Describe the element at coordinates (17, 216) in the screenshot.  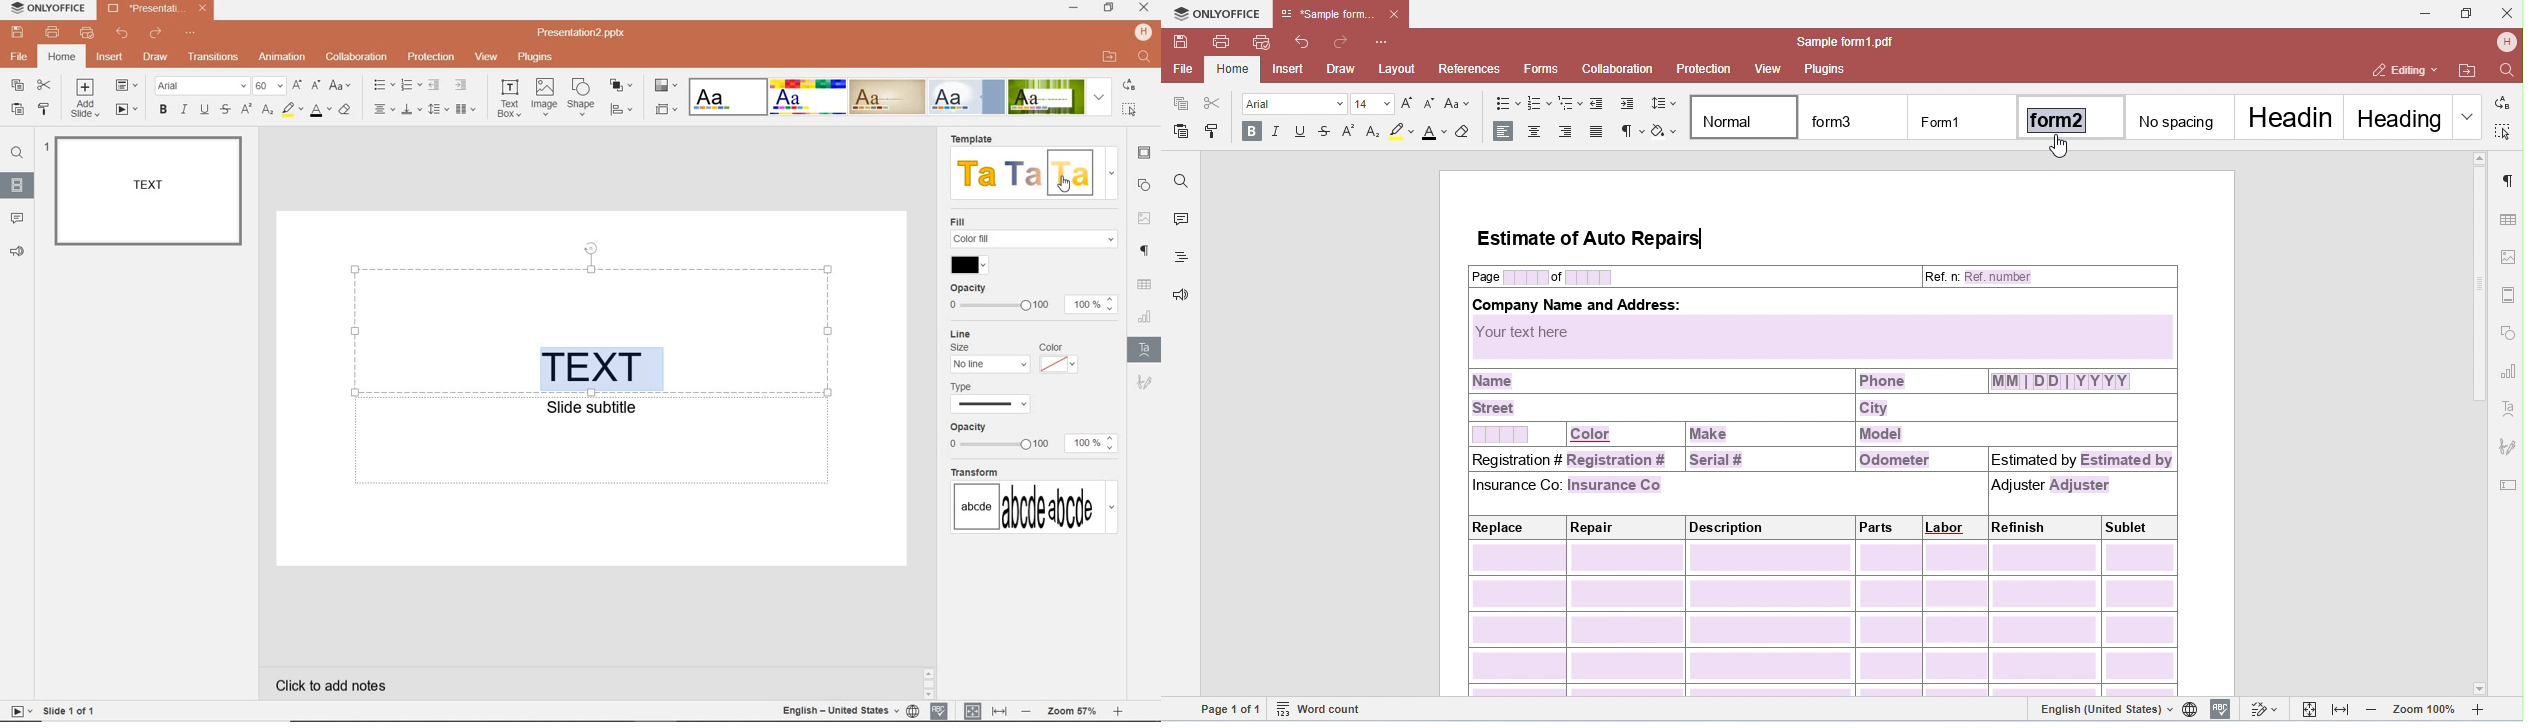
I see `COMMENTS` at that location.